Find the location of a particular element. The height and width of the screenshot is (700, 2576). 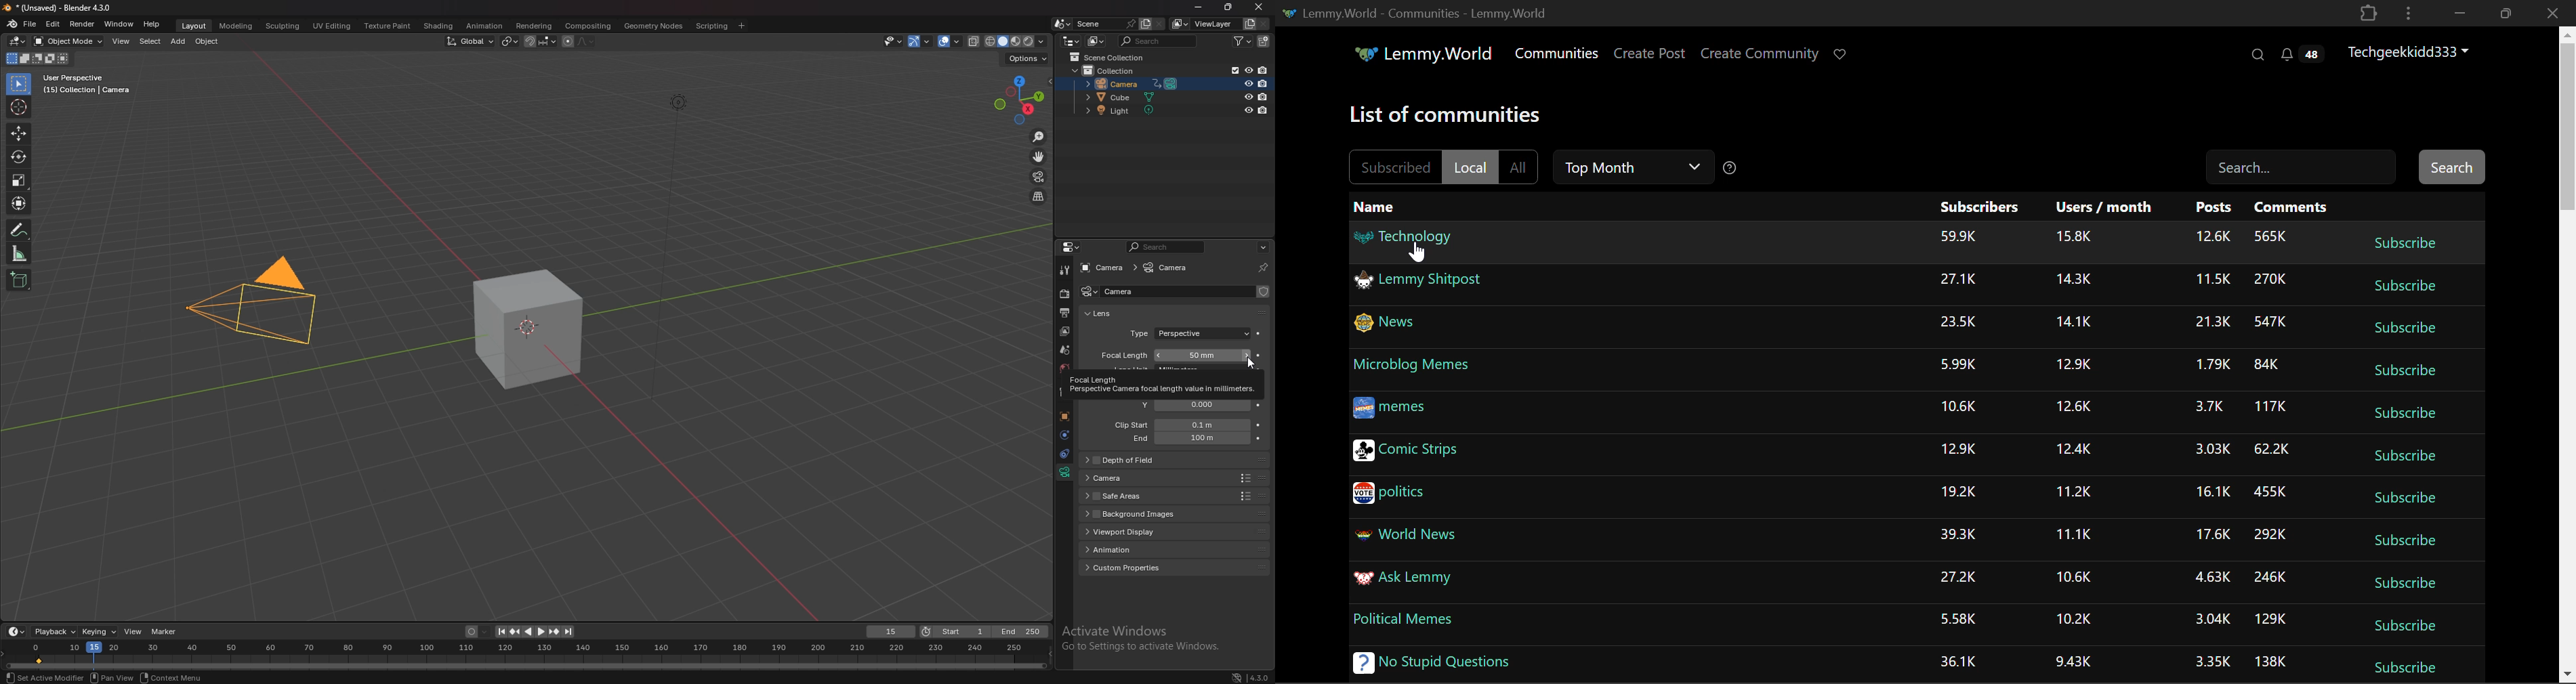

object is located at coordinates (207, 42).